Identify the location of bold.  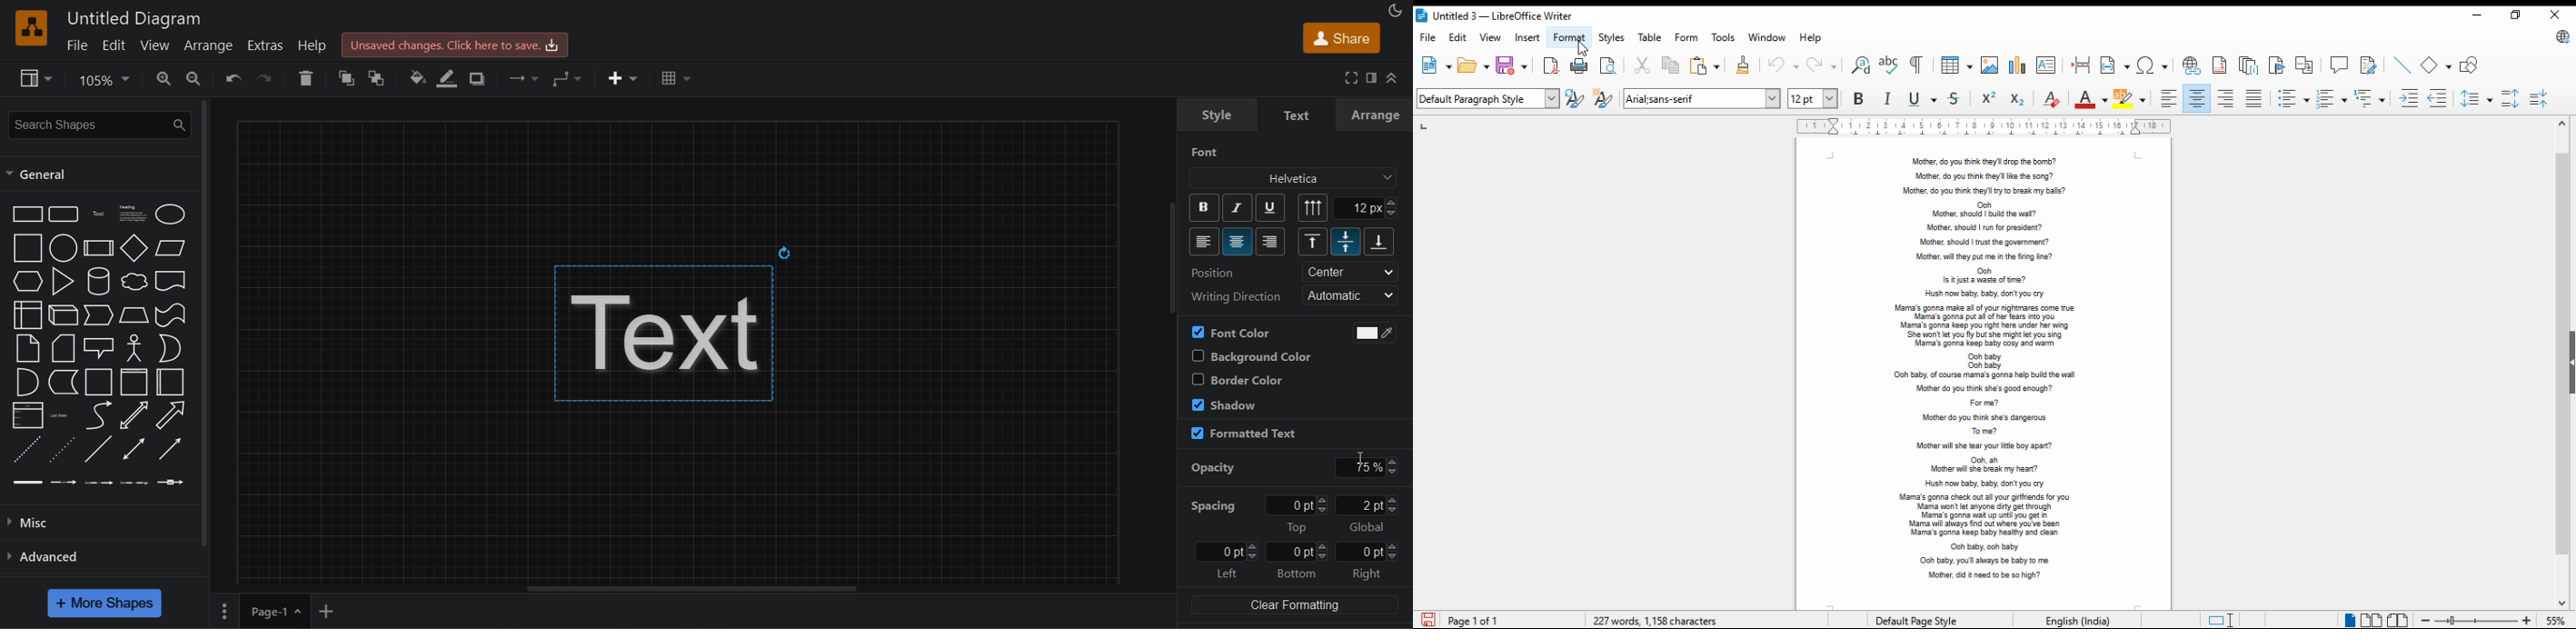
(1861, 98).